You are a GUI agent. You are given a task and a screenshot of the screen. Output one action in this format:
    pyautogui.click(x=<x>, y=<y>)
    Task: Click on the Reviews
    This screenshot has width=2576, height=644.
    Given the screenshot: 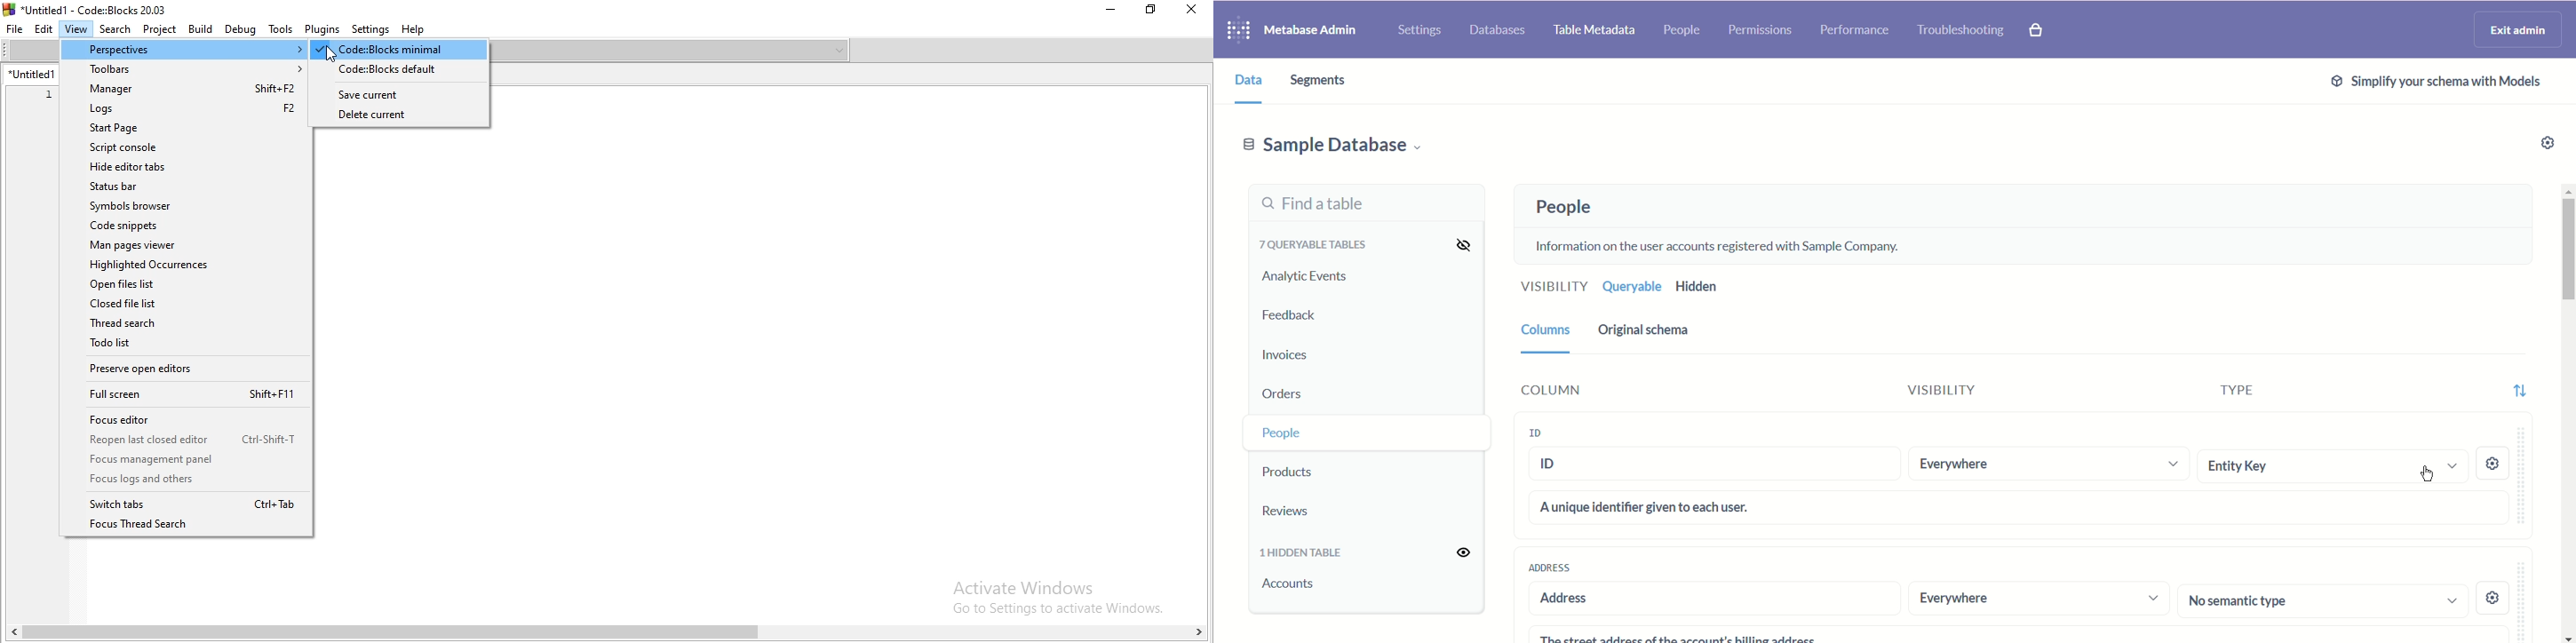 What is the action you would take?
    pyautogui.click(x=1309, y=510)
    